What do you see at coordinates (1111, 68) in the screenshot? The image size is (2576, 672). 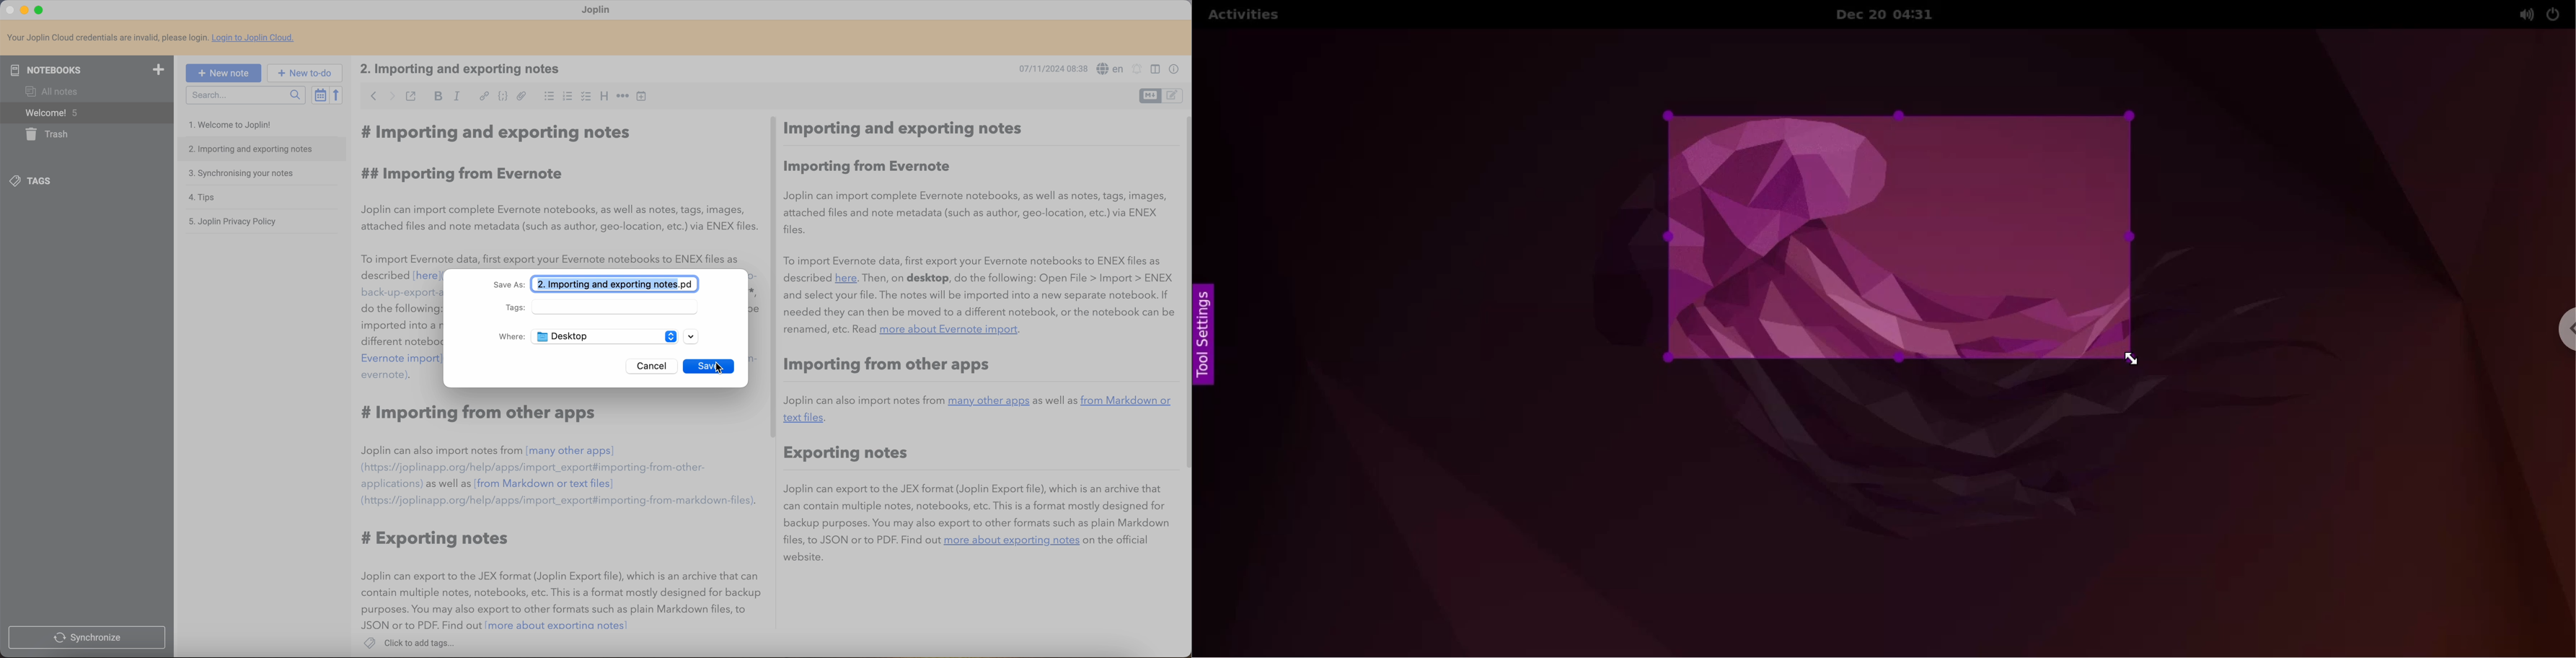 I see `spell checker` at bounding box center [1111, 68].